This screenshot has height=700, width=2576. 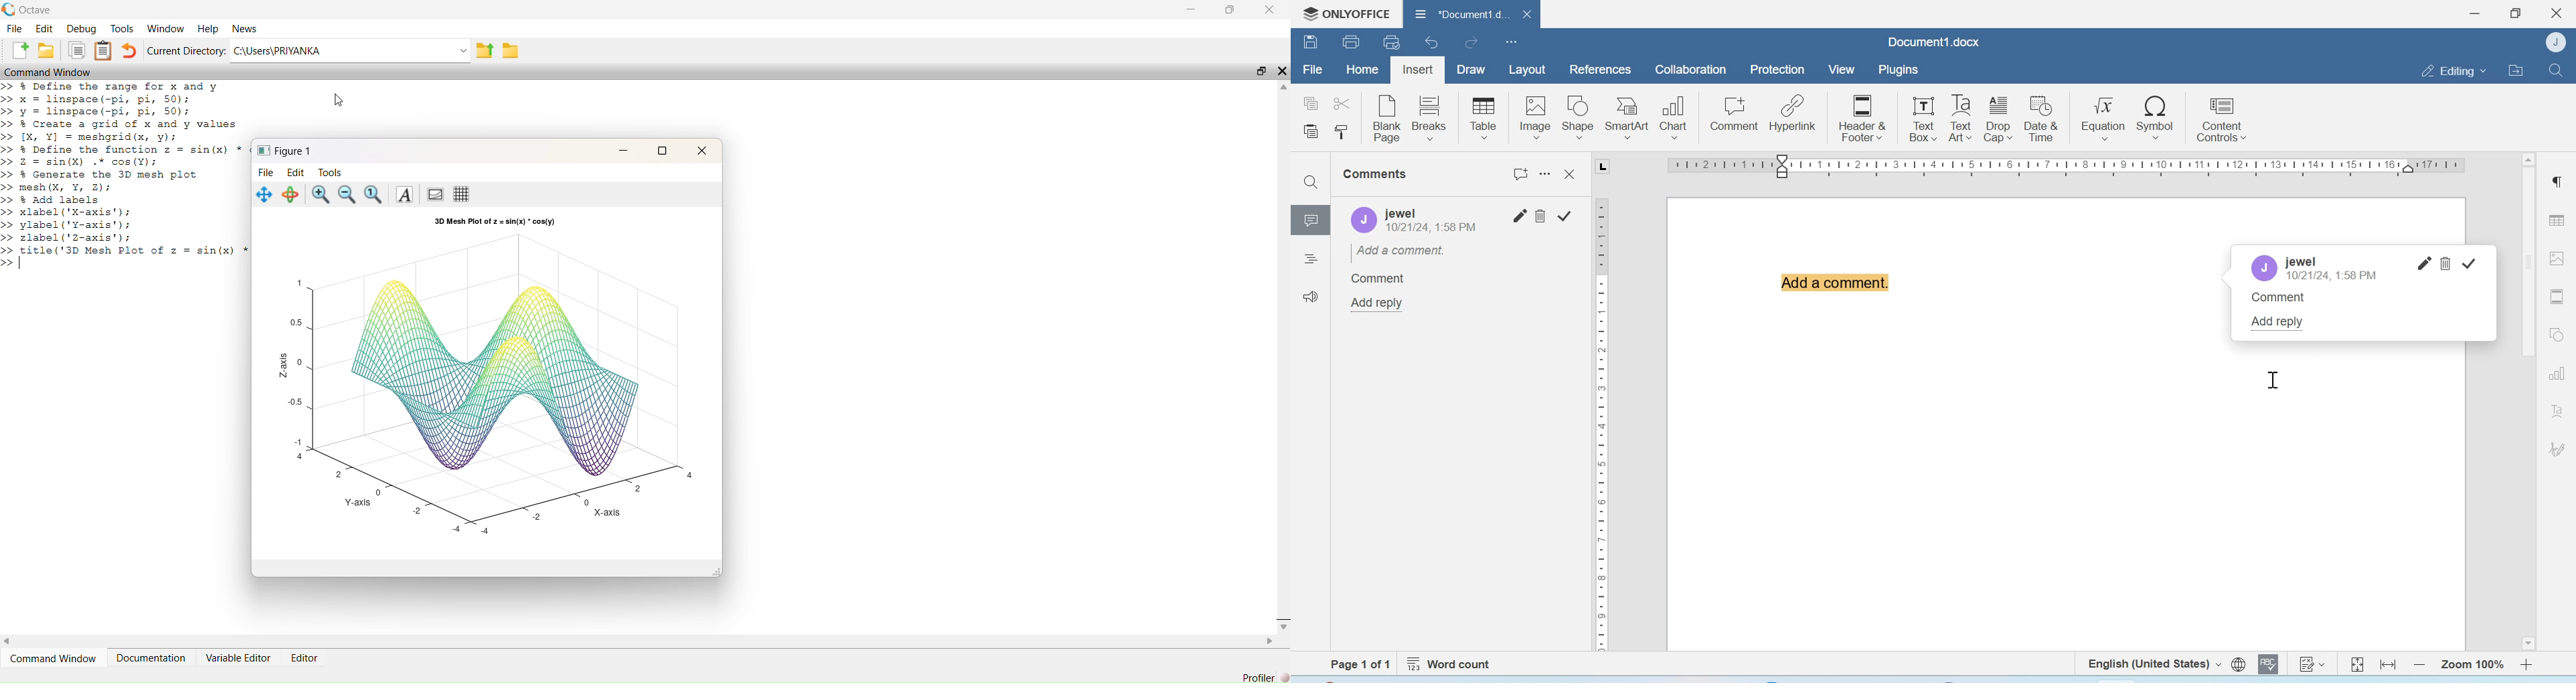 I want to click on Chart, so click(x=1675, y=116).